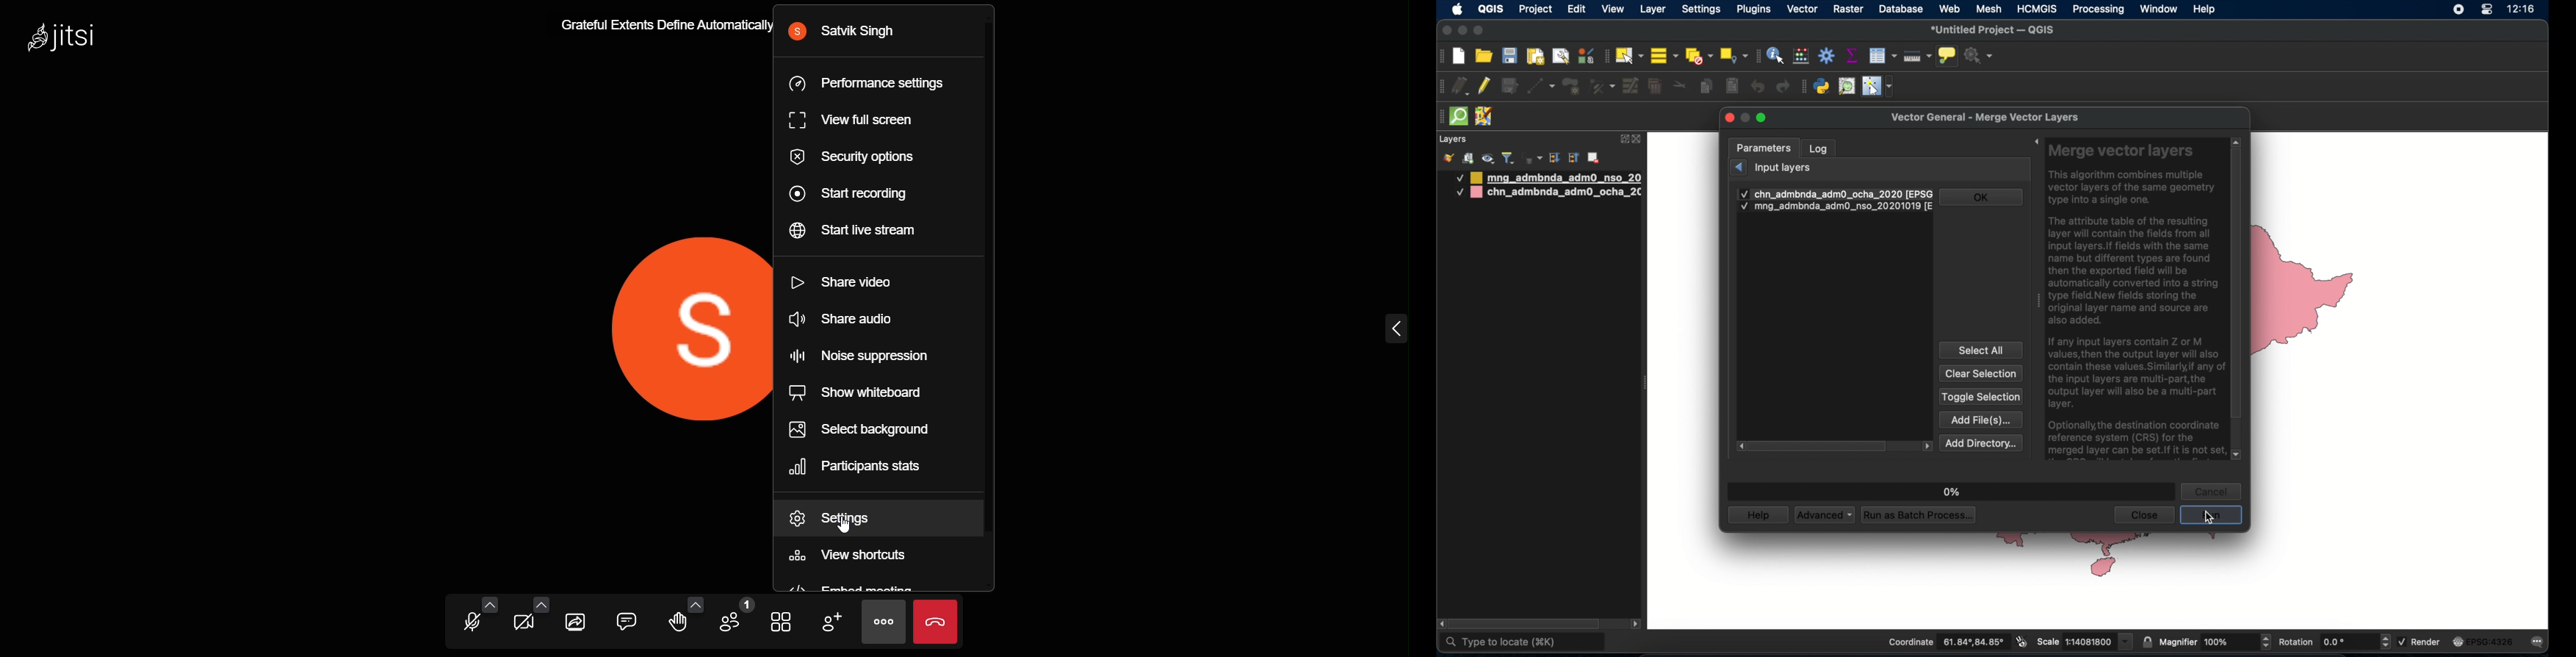  What do you see at coordinates (1981, 350) in the screenshot?
I see `select all` at bounding box center [1981, 350].